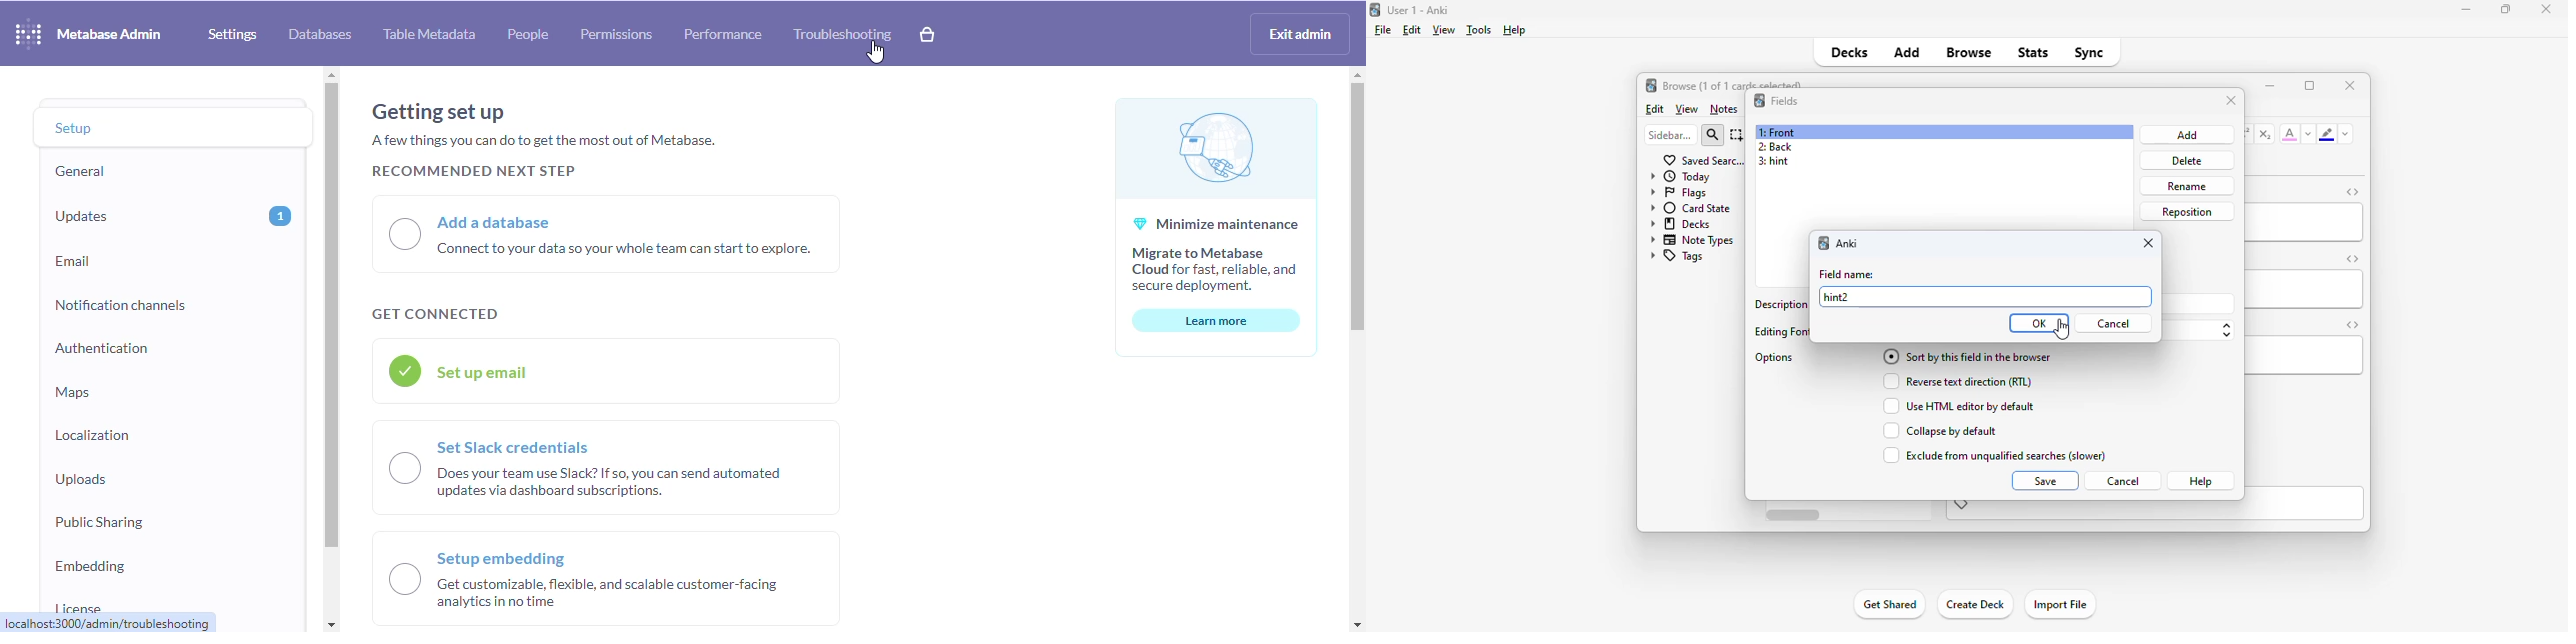 This screenshot has height=644, width=2576. I want to click on use HTML editor by default, so click(1958, 406).